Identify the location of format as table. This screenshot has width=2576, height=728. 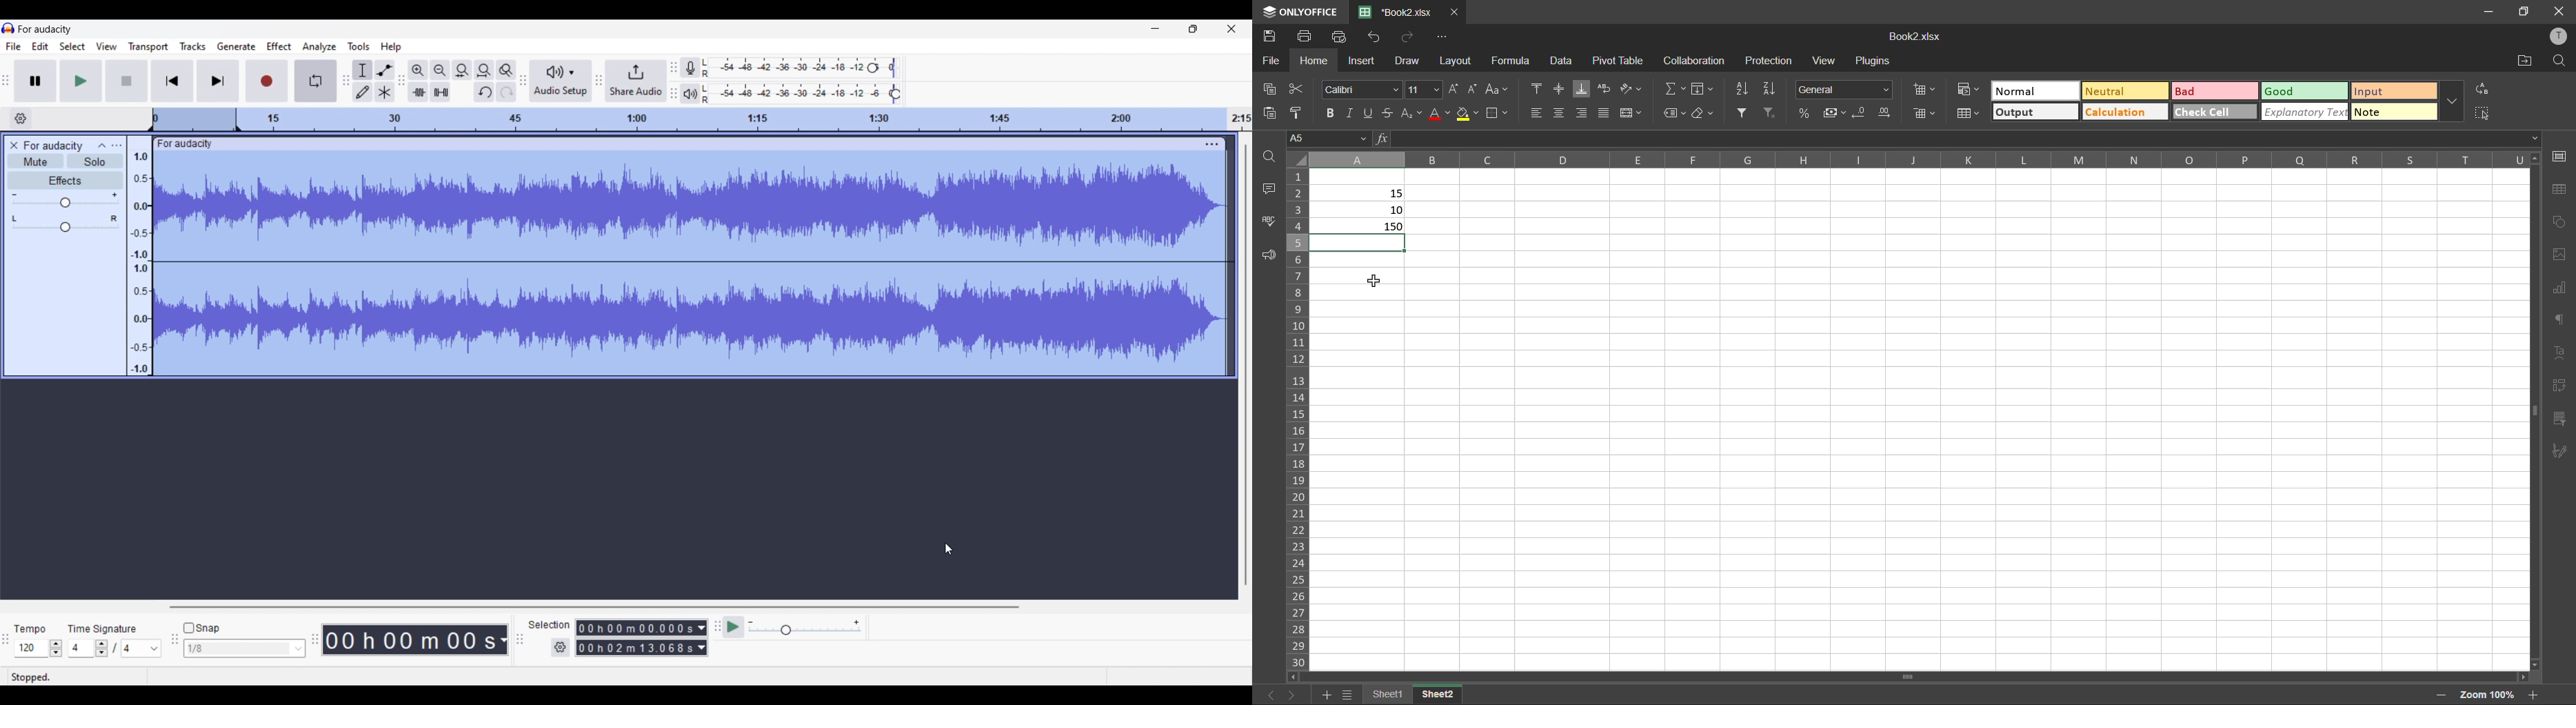
(1969, 114).